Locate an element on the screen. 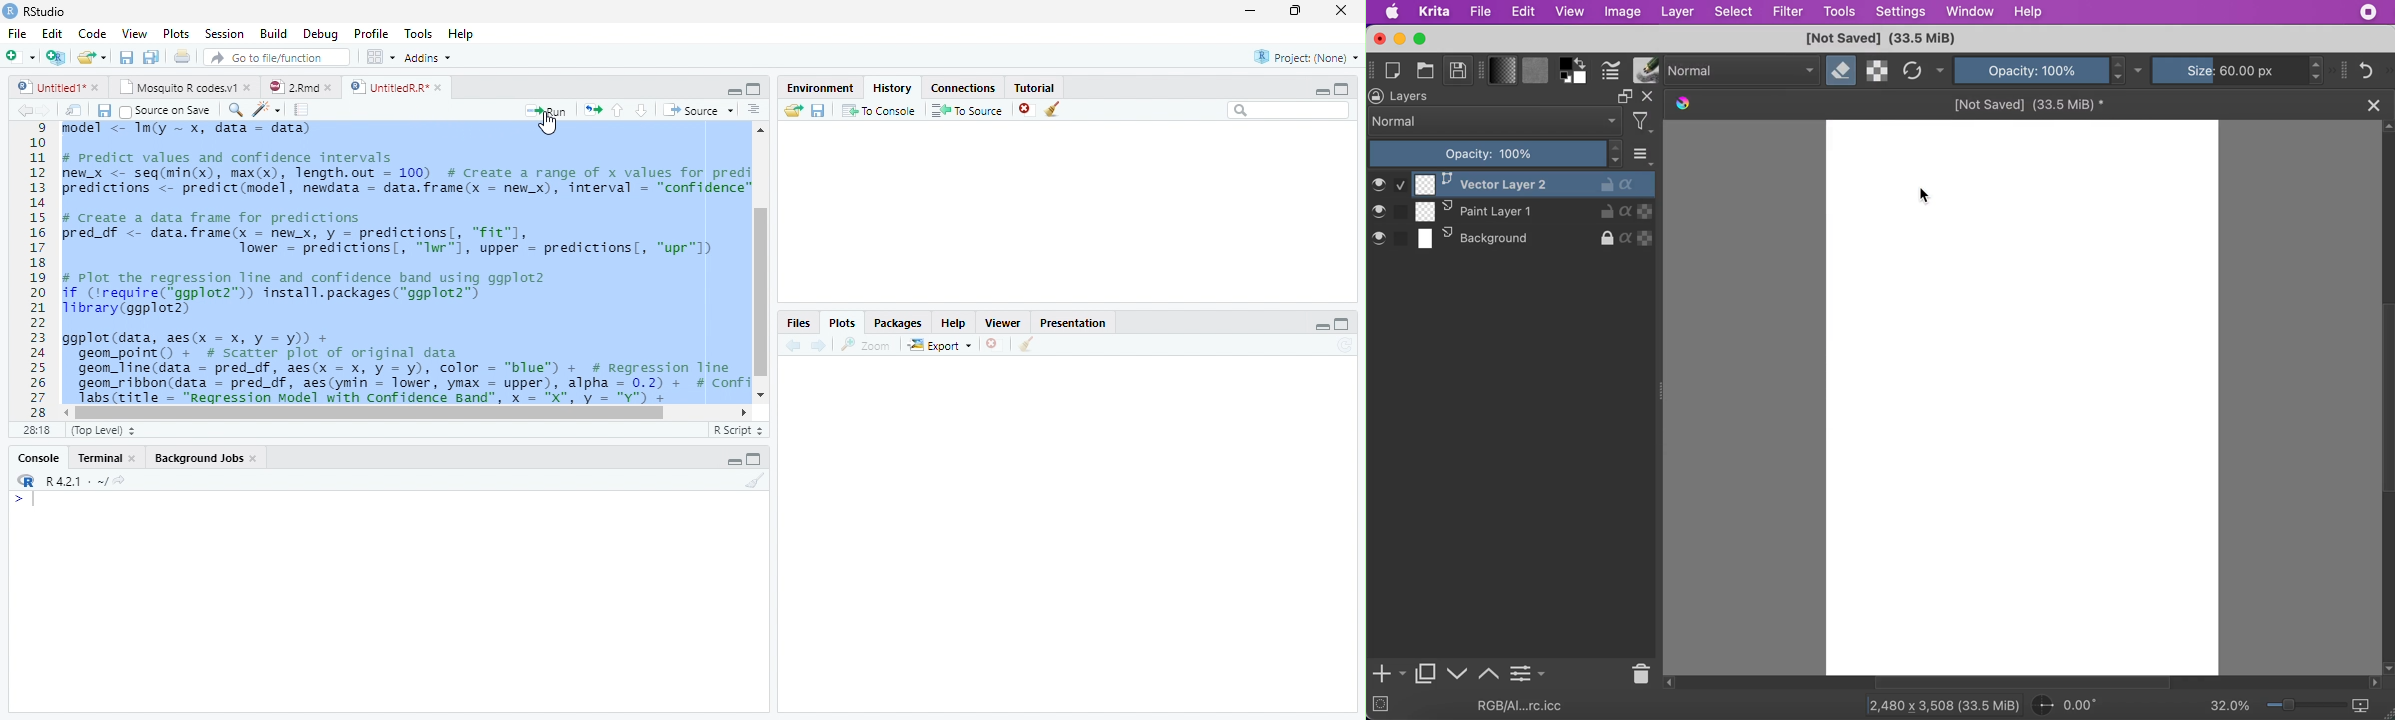 The width and height of the screenshot is (2408, 728). To Console is located at coordinates (878, 112).